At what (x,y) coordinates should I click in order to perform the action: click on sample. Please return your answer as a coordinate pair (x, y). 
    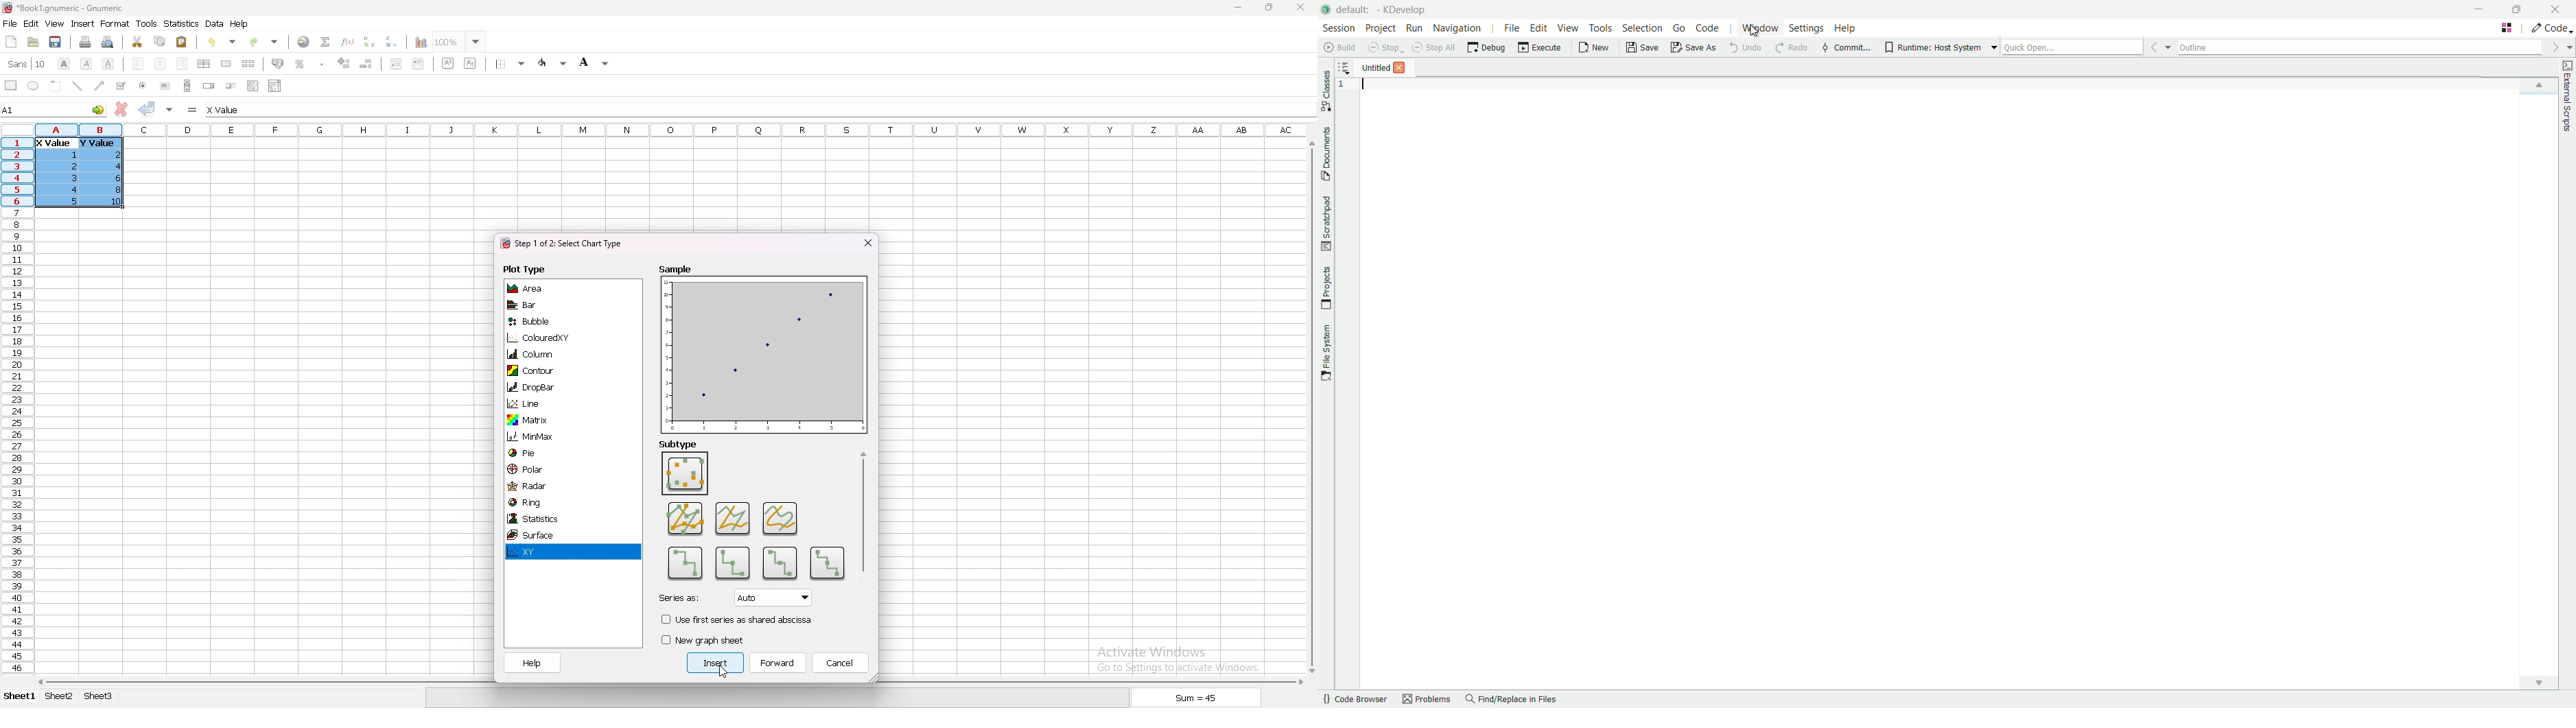
    Looking at the image, I should click on (763, 347).